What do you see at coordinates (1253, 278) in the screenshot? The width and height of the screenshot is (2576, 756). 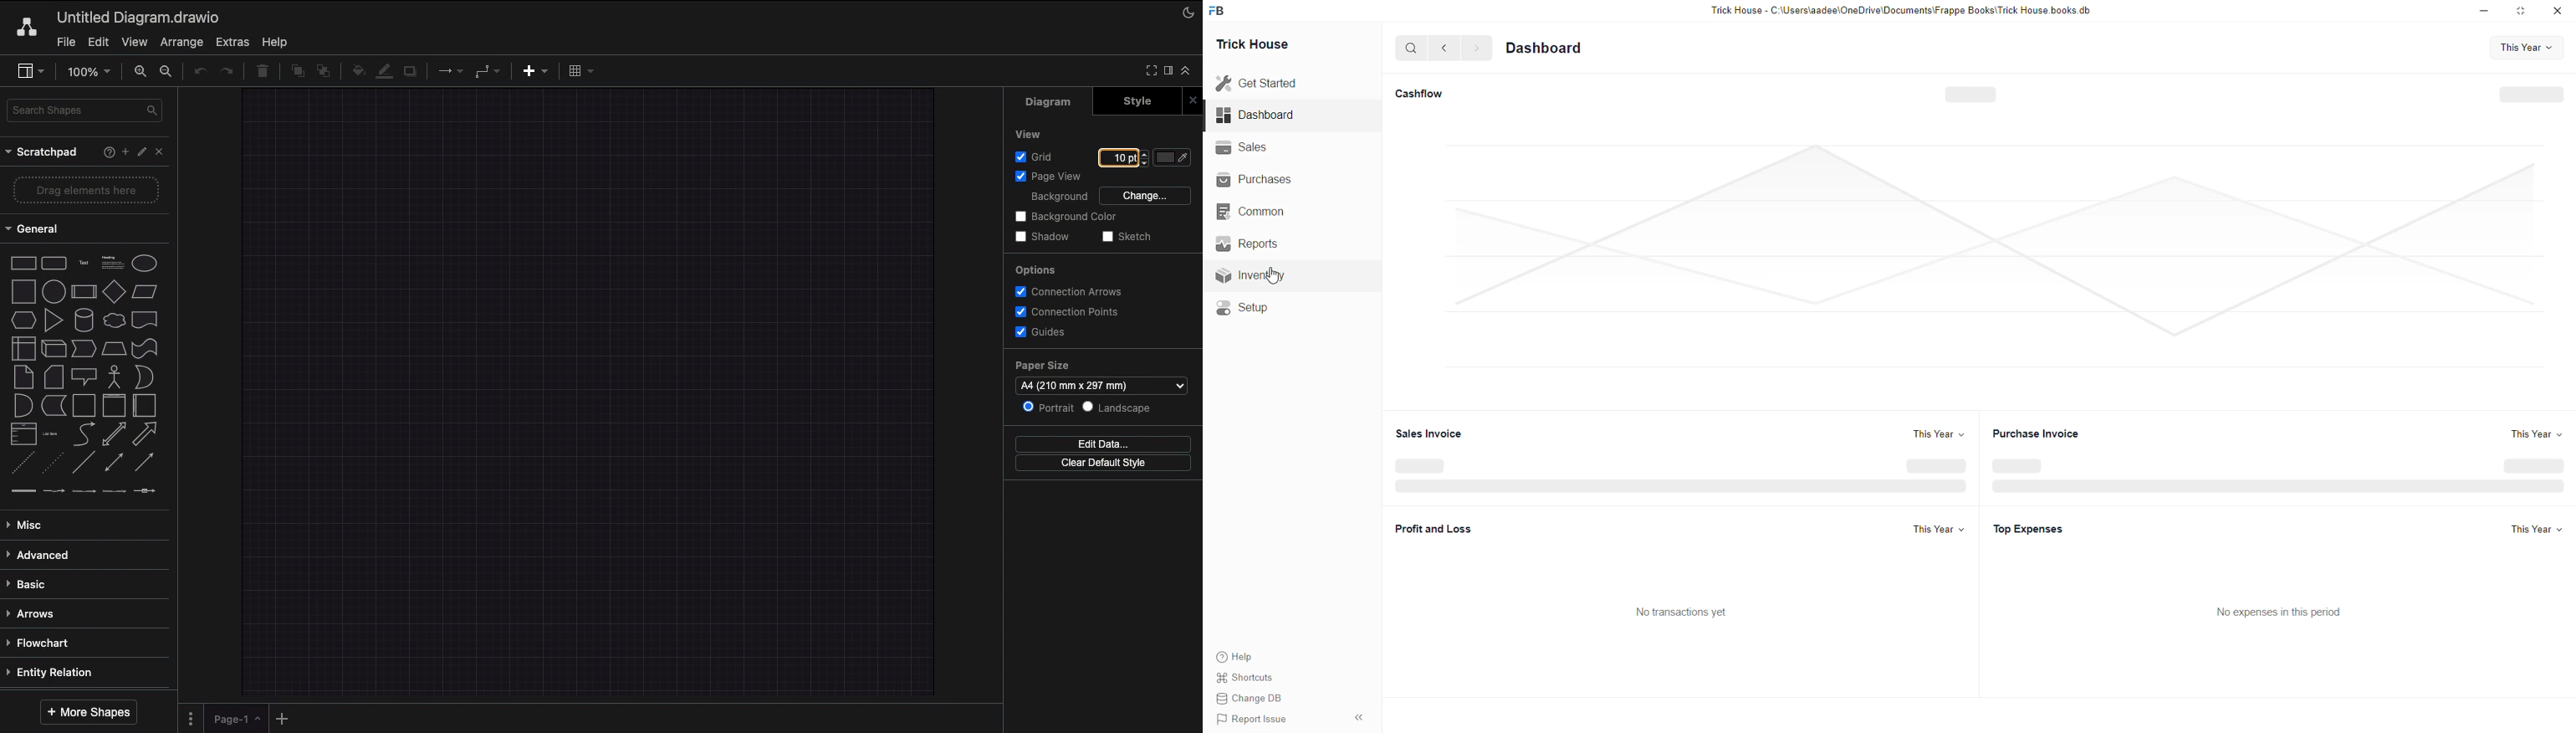 I see `Inventory` at bounding box center [1253, 278].